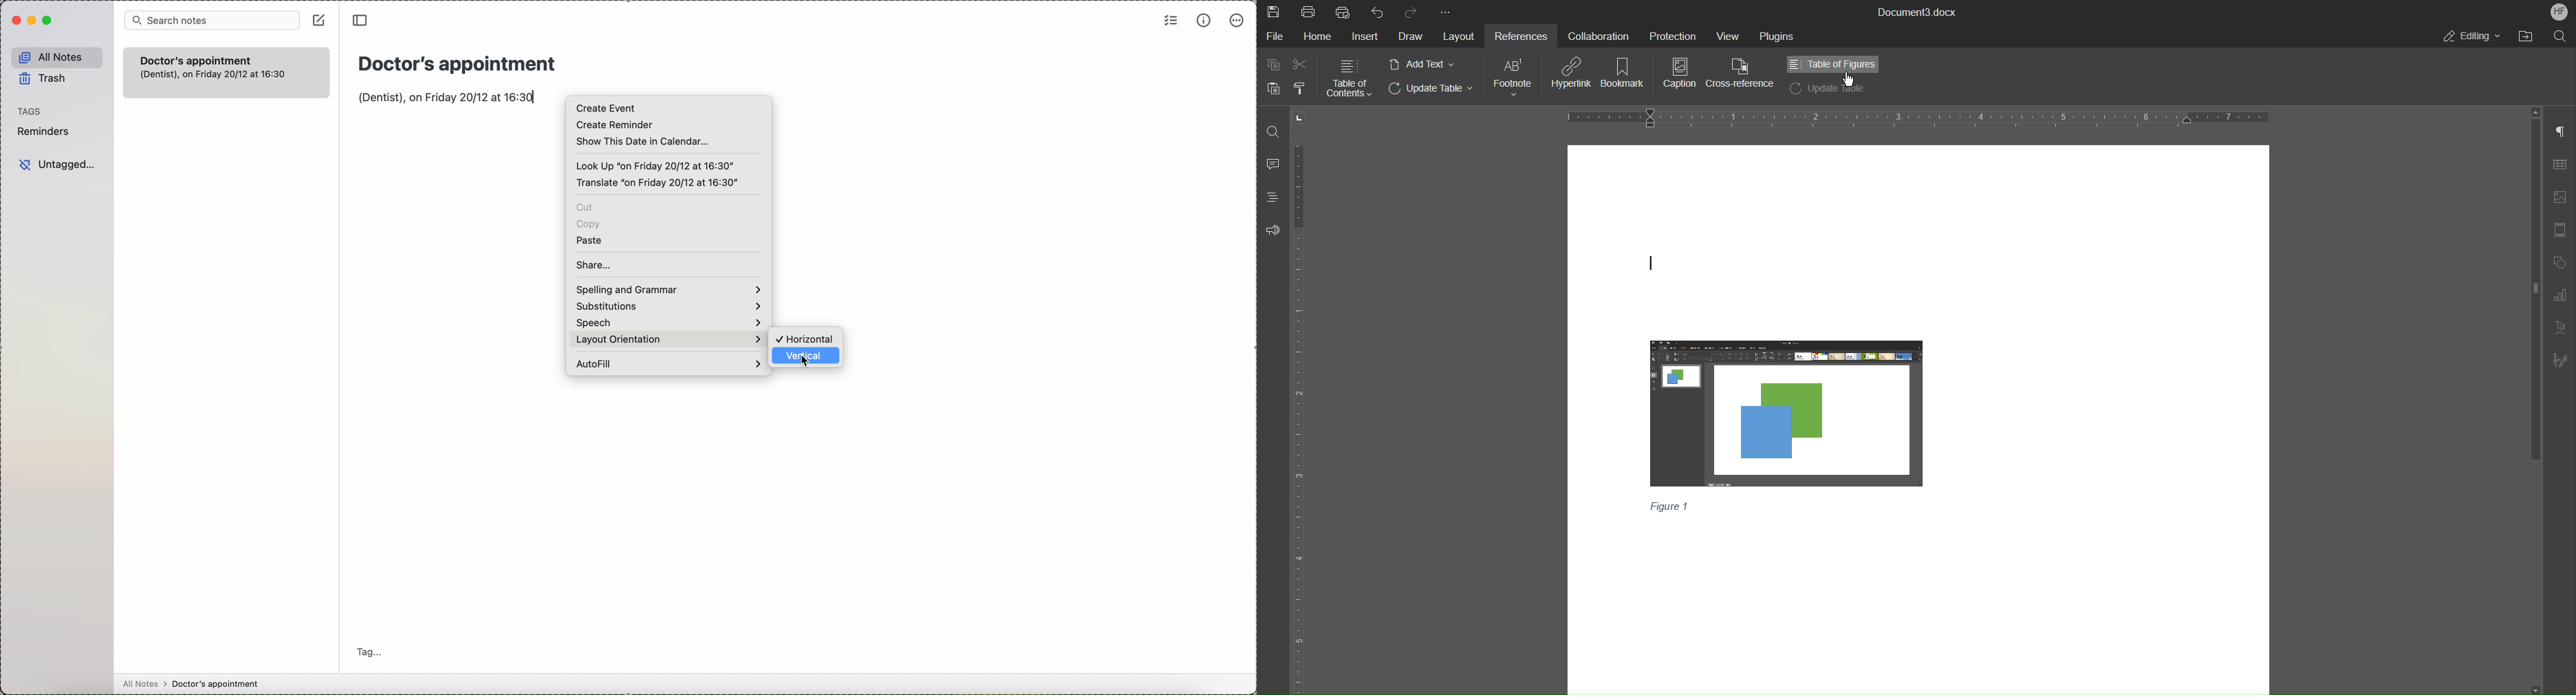  Describe the element at coordinates (225, 72) in the screenshot. I see `Doctor's appointment note` at that location.